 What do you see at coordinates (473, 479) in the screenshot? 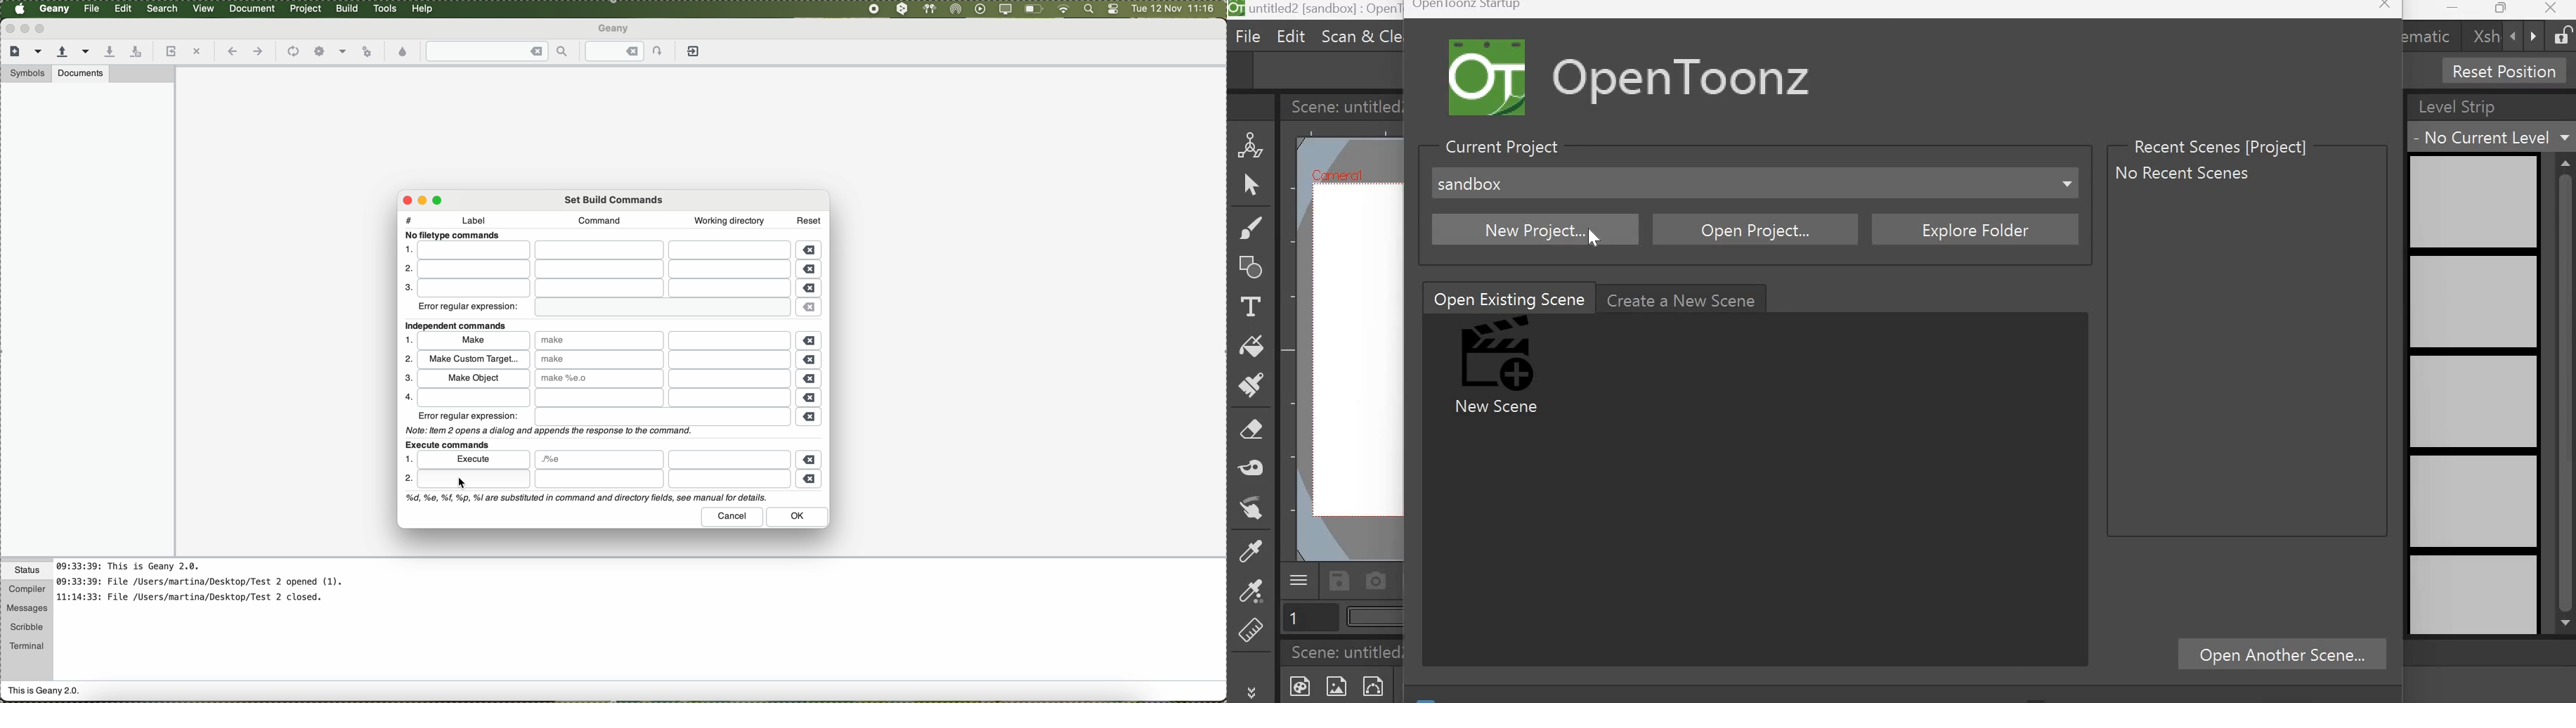
I see `click` at bounding box center [473, 479].